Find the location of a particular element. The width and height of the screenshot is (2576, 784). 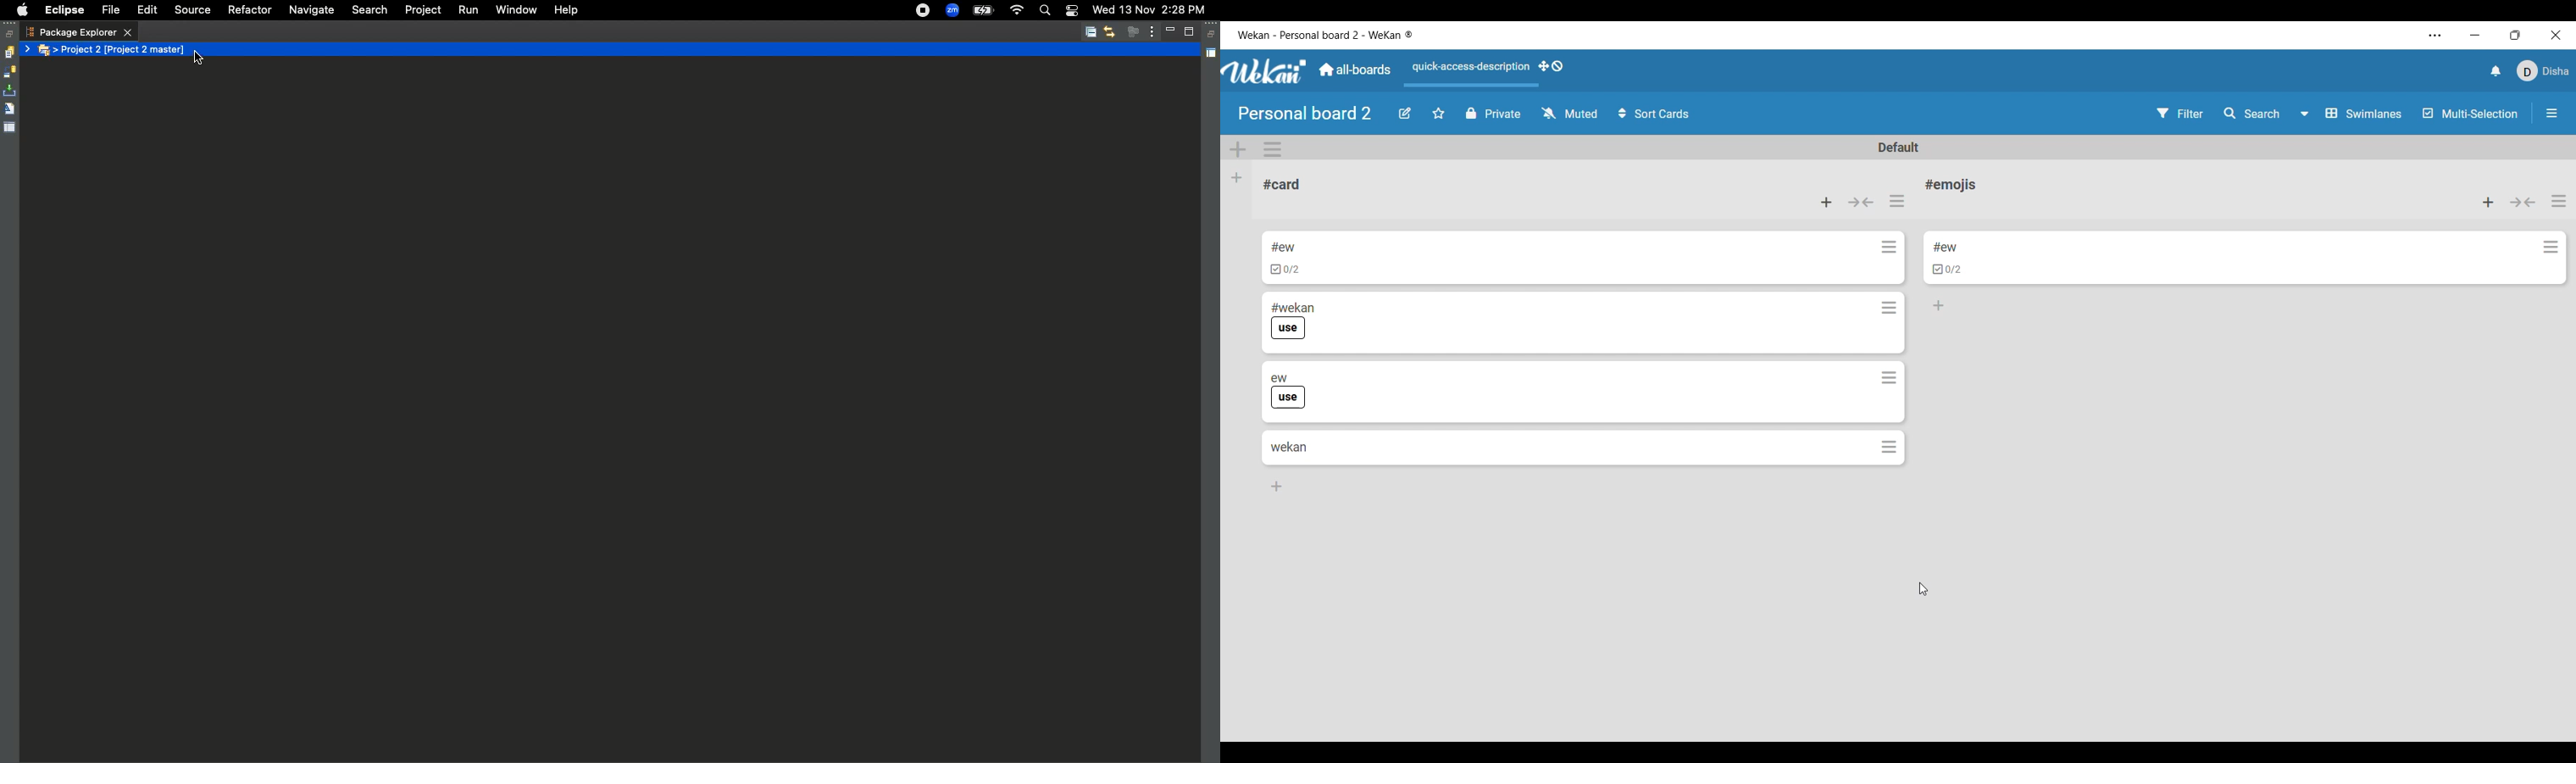

Collapse all is located at coordinates (1091, 33).